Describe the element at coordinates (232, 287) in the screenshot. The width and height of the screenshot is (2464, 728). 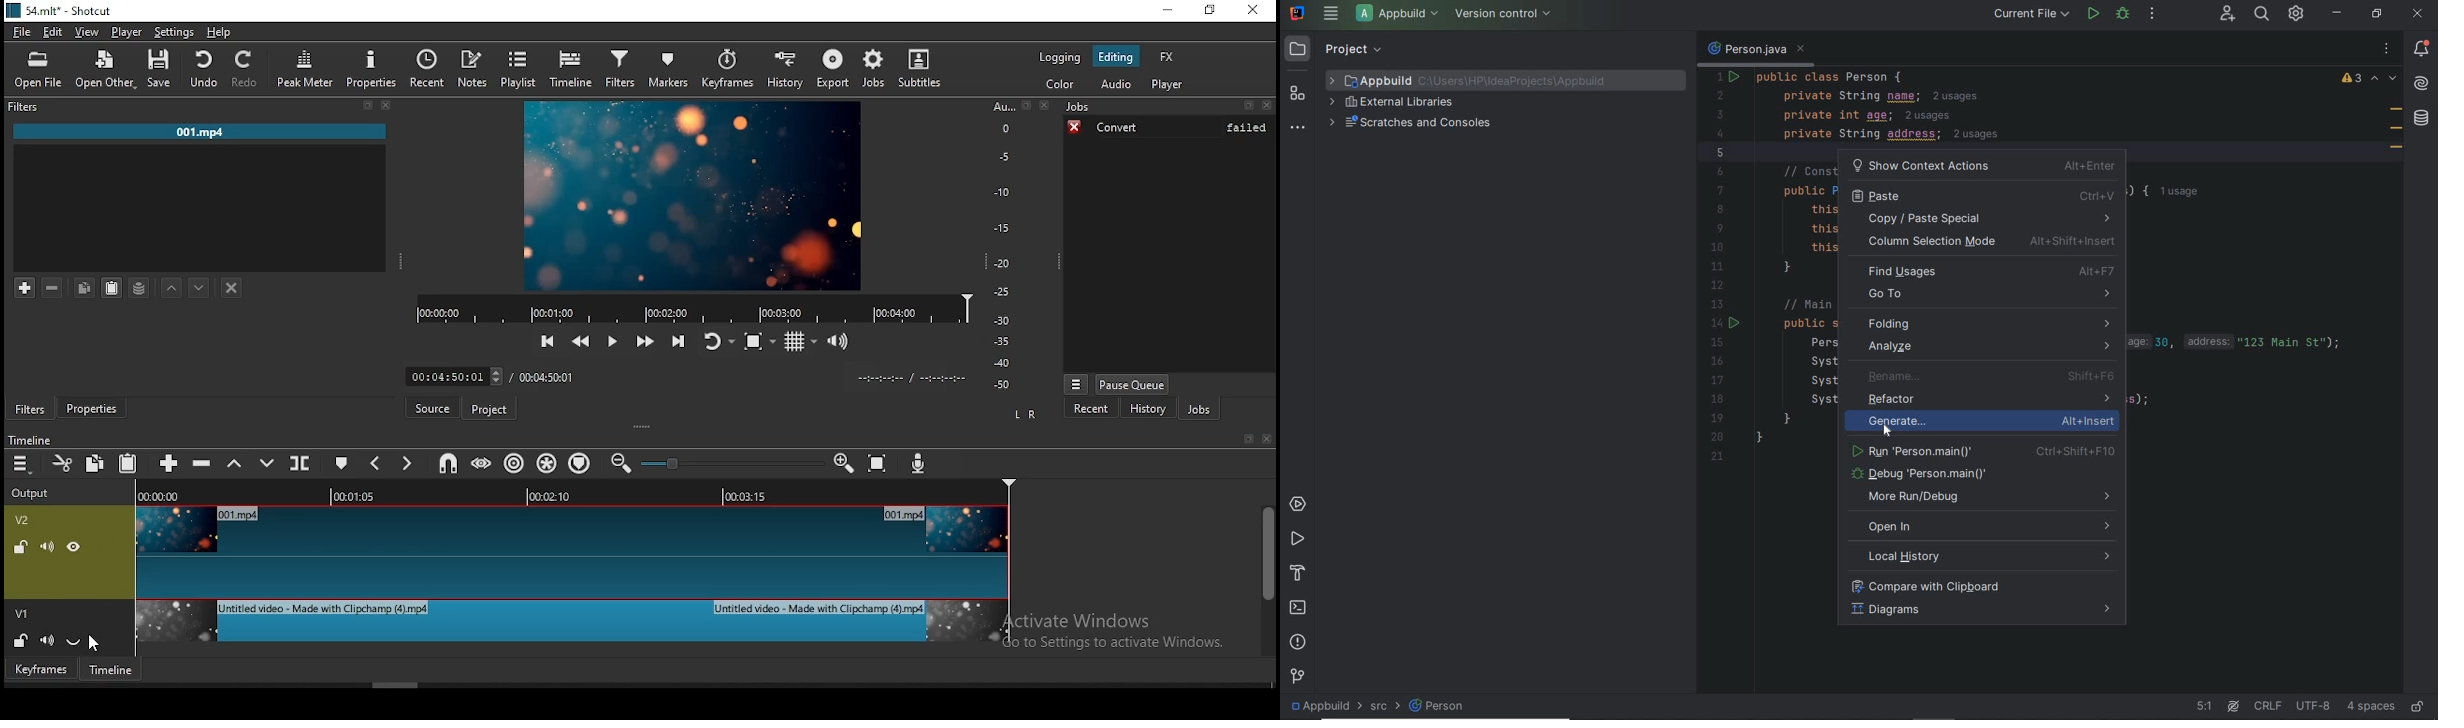
I see `deselect filter` at that location.